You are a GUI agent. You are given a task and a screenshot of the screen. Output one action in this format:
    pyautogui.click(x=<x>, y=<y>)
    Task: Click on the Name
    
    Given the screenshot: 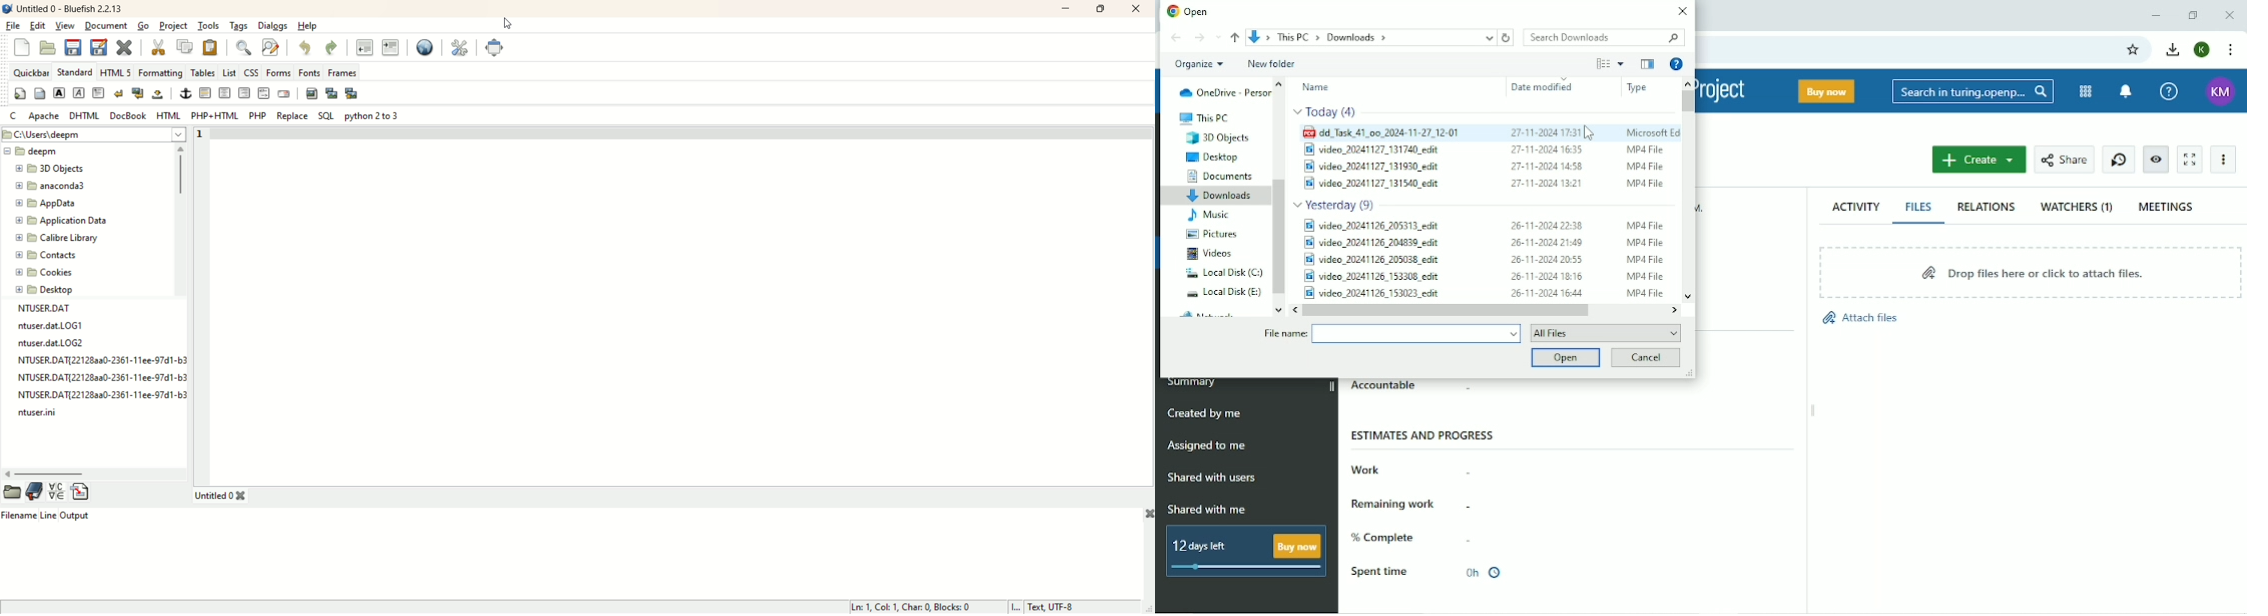 What is the action you would take?
    pyautogui.click(x=1317, y=87)
    